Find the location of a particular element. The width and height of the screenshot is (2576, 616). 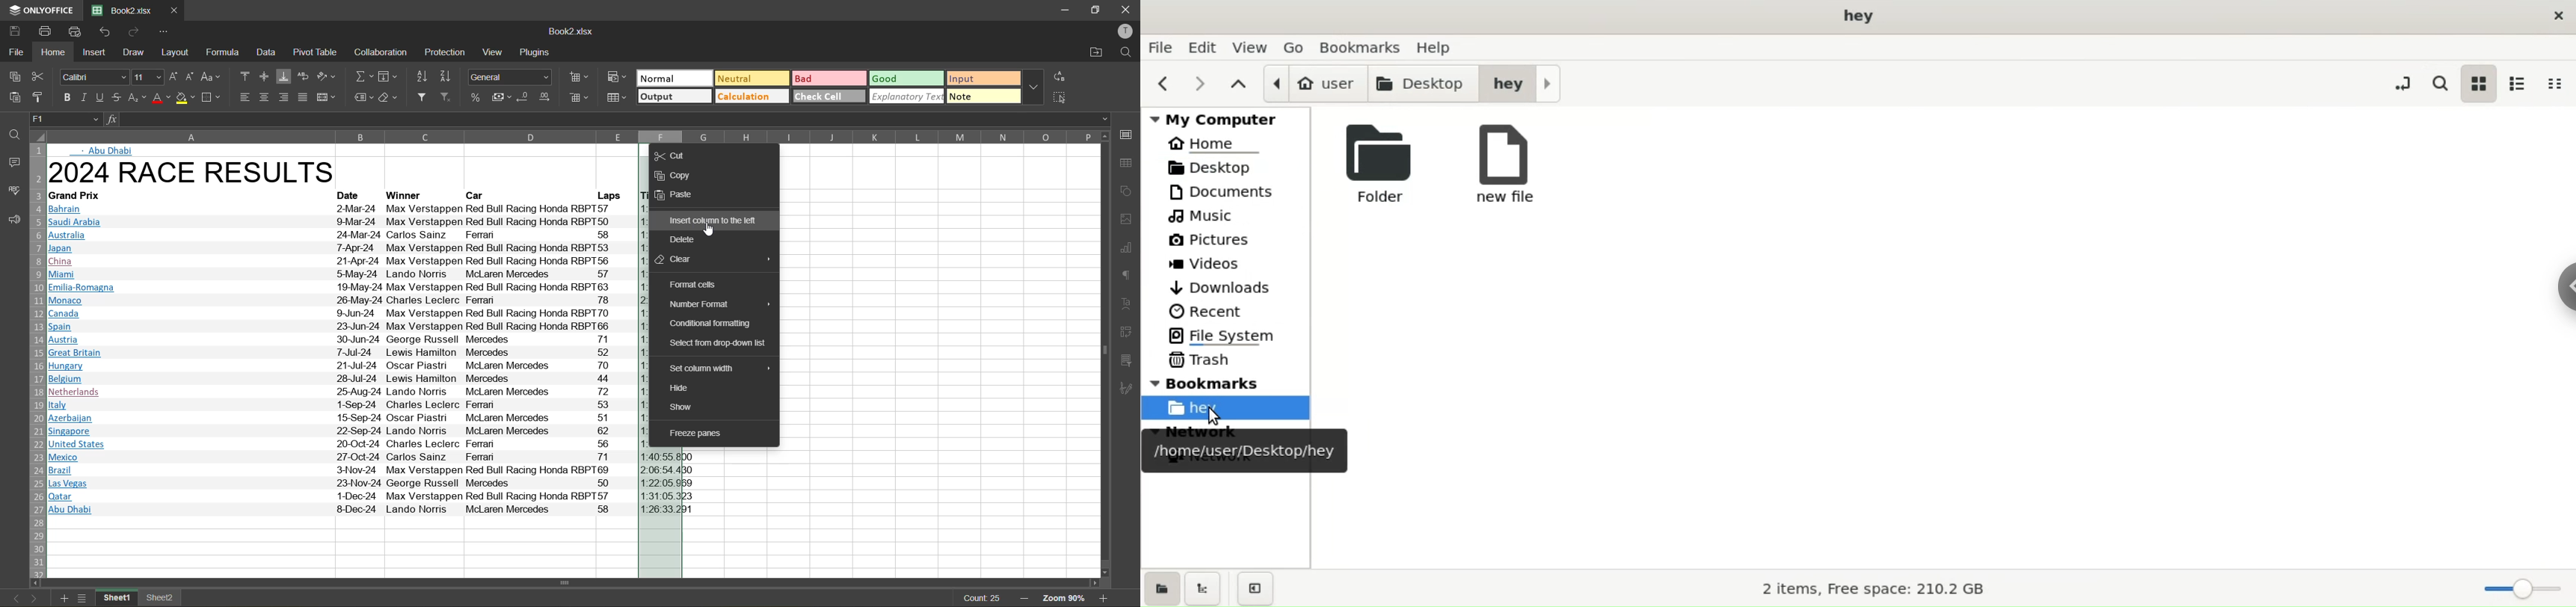

check cell is located at coordinates (830, 96).